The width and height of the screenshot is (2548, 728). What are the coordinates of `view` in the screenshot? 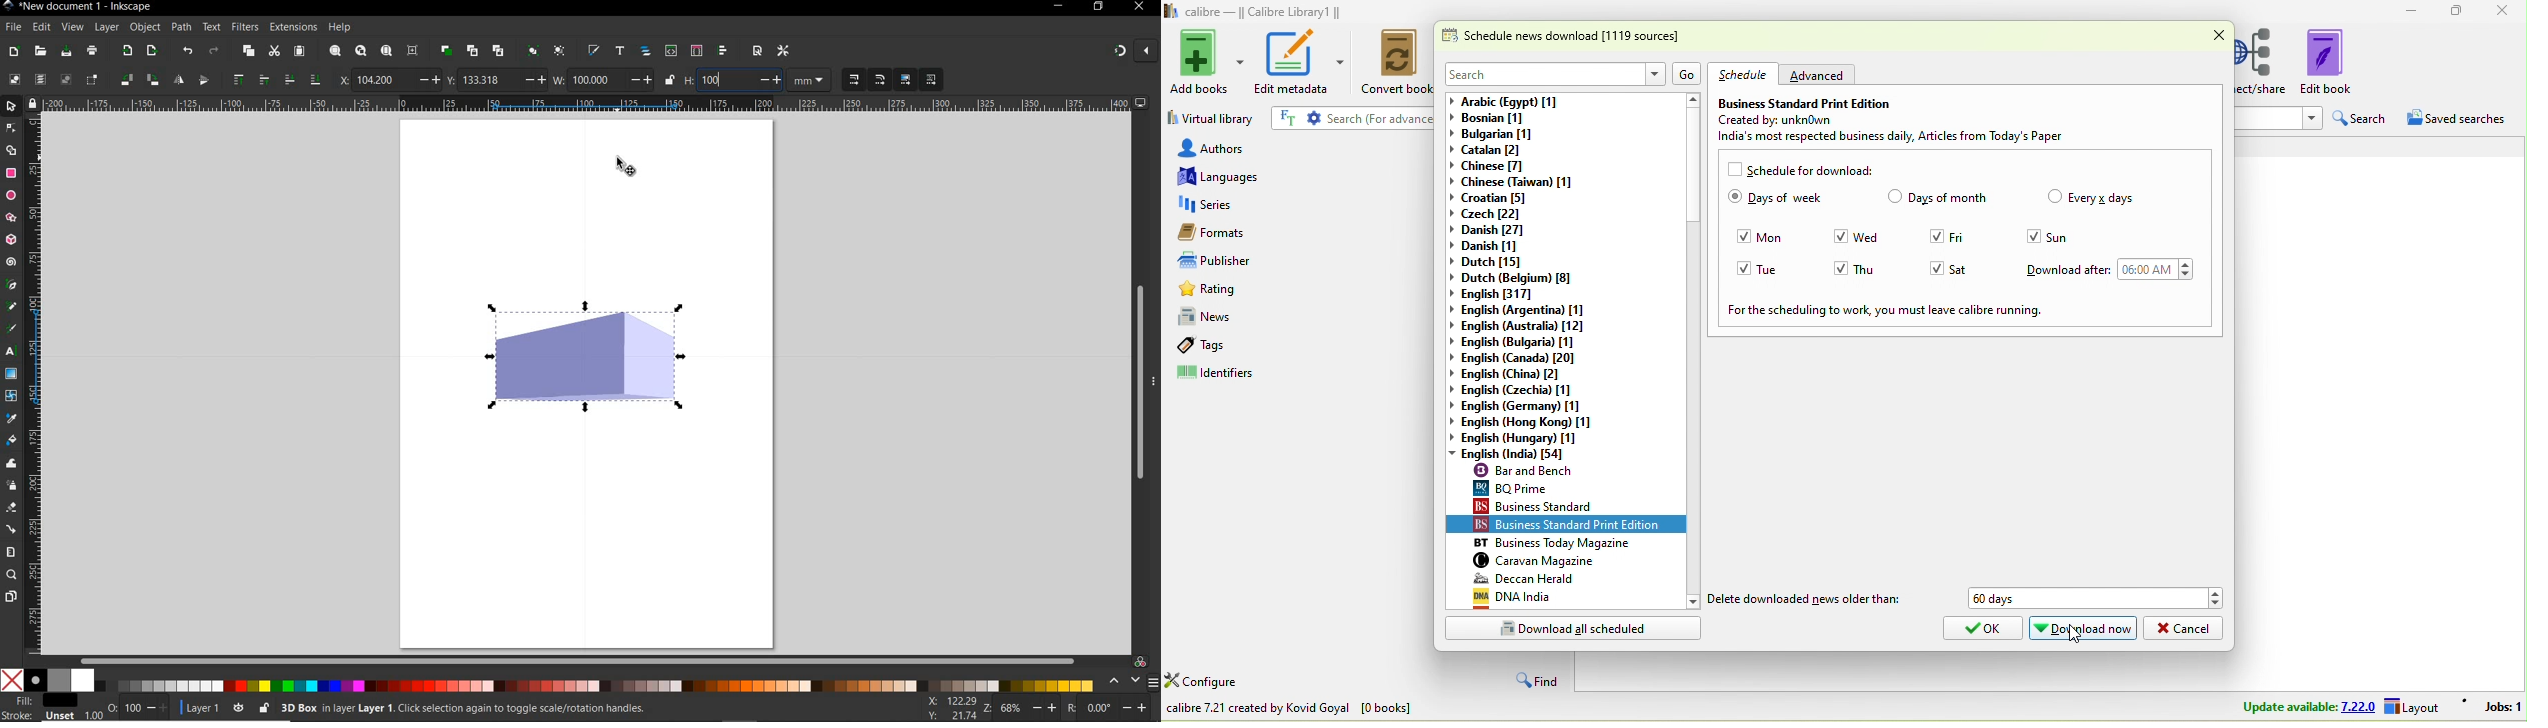 It's located at (72, 28).